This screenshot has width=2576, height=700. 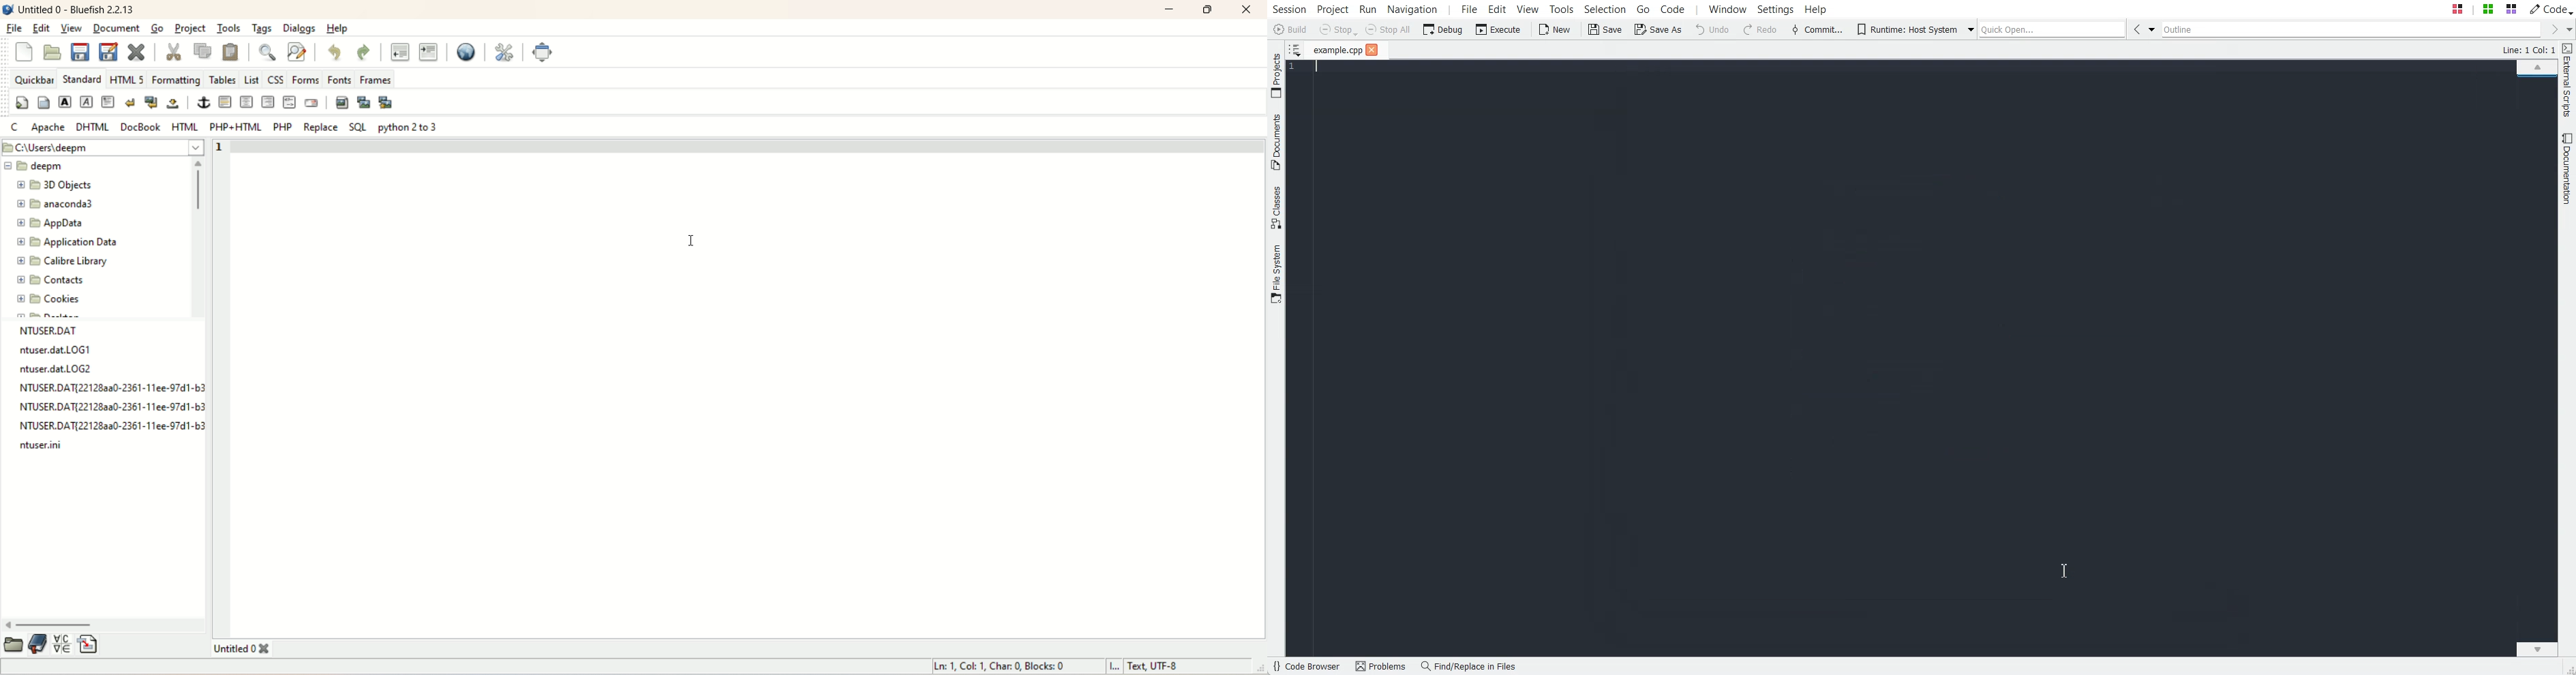 I want to click on SQL, so click(x=355, y=128).